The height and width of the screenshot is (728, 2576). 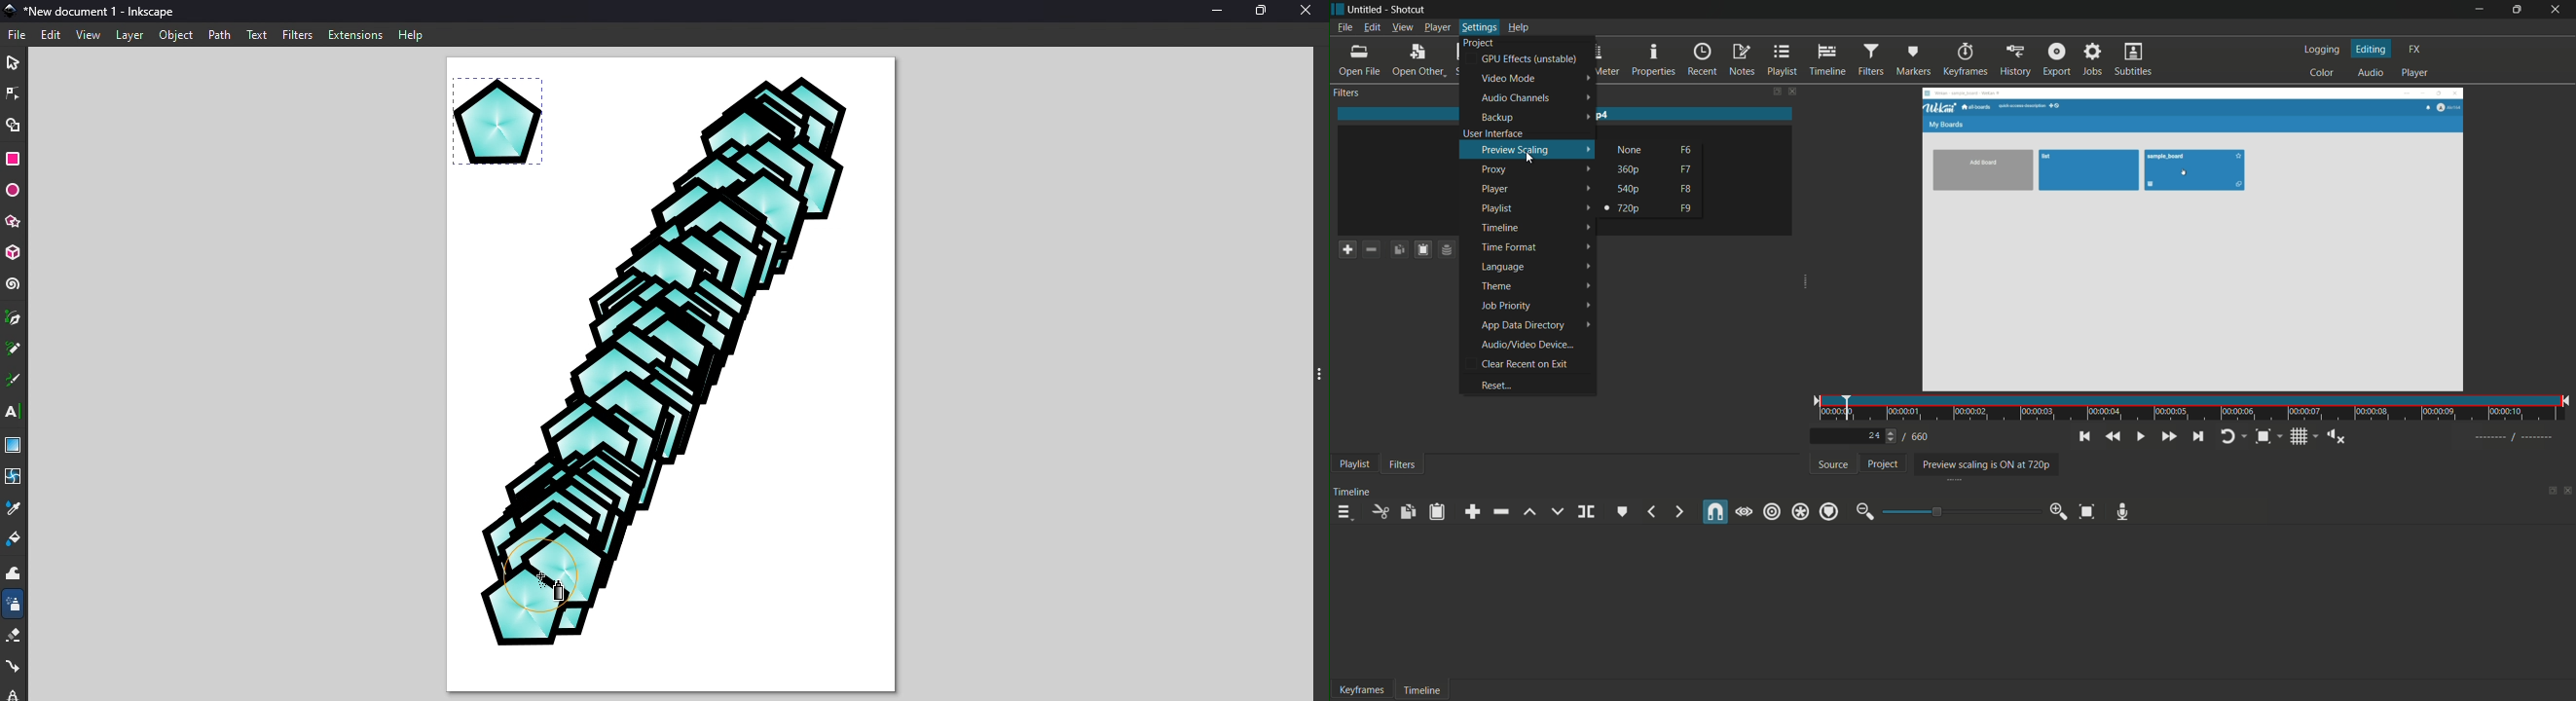 What do you see at coordinates (1497, 117) in the screenshot?
I see `backup` at bounding box center [1497, 117].